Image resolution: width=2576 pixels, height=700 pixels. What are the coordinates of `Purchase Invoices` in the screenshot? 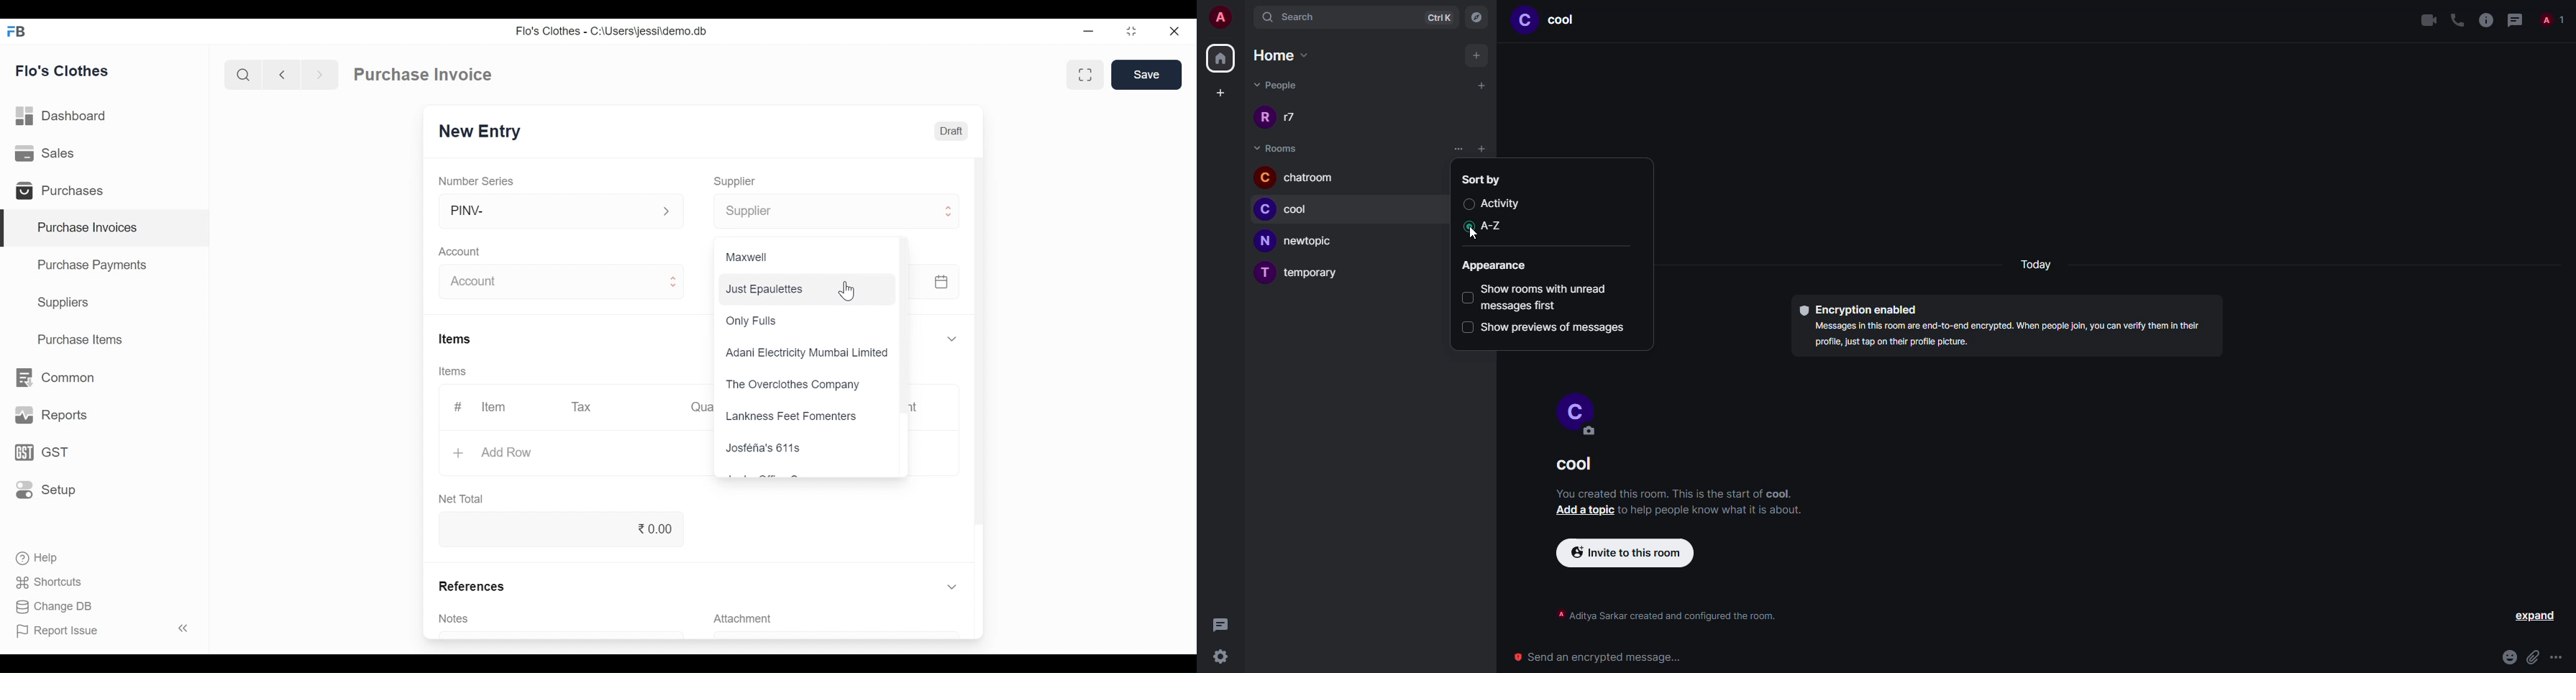 It's located at (107, 228).